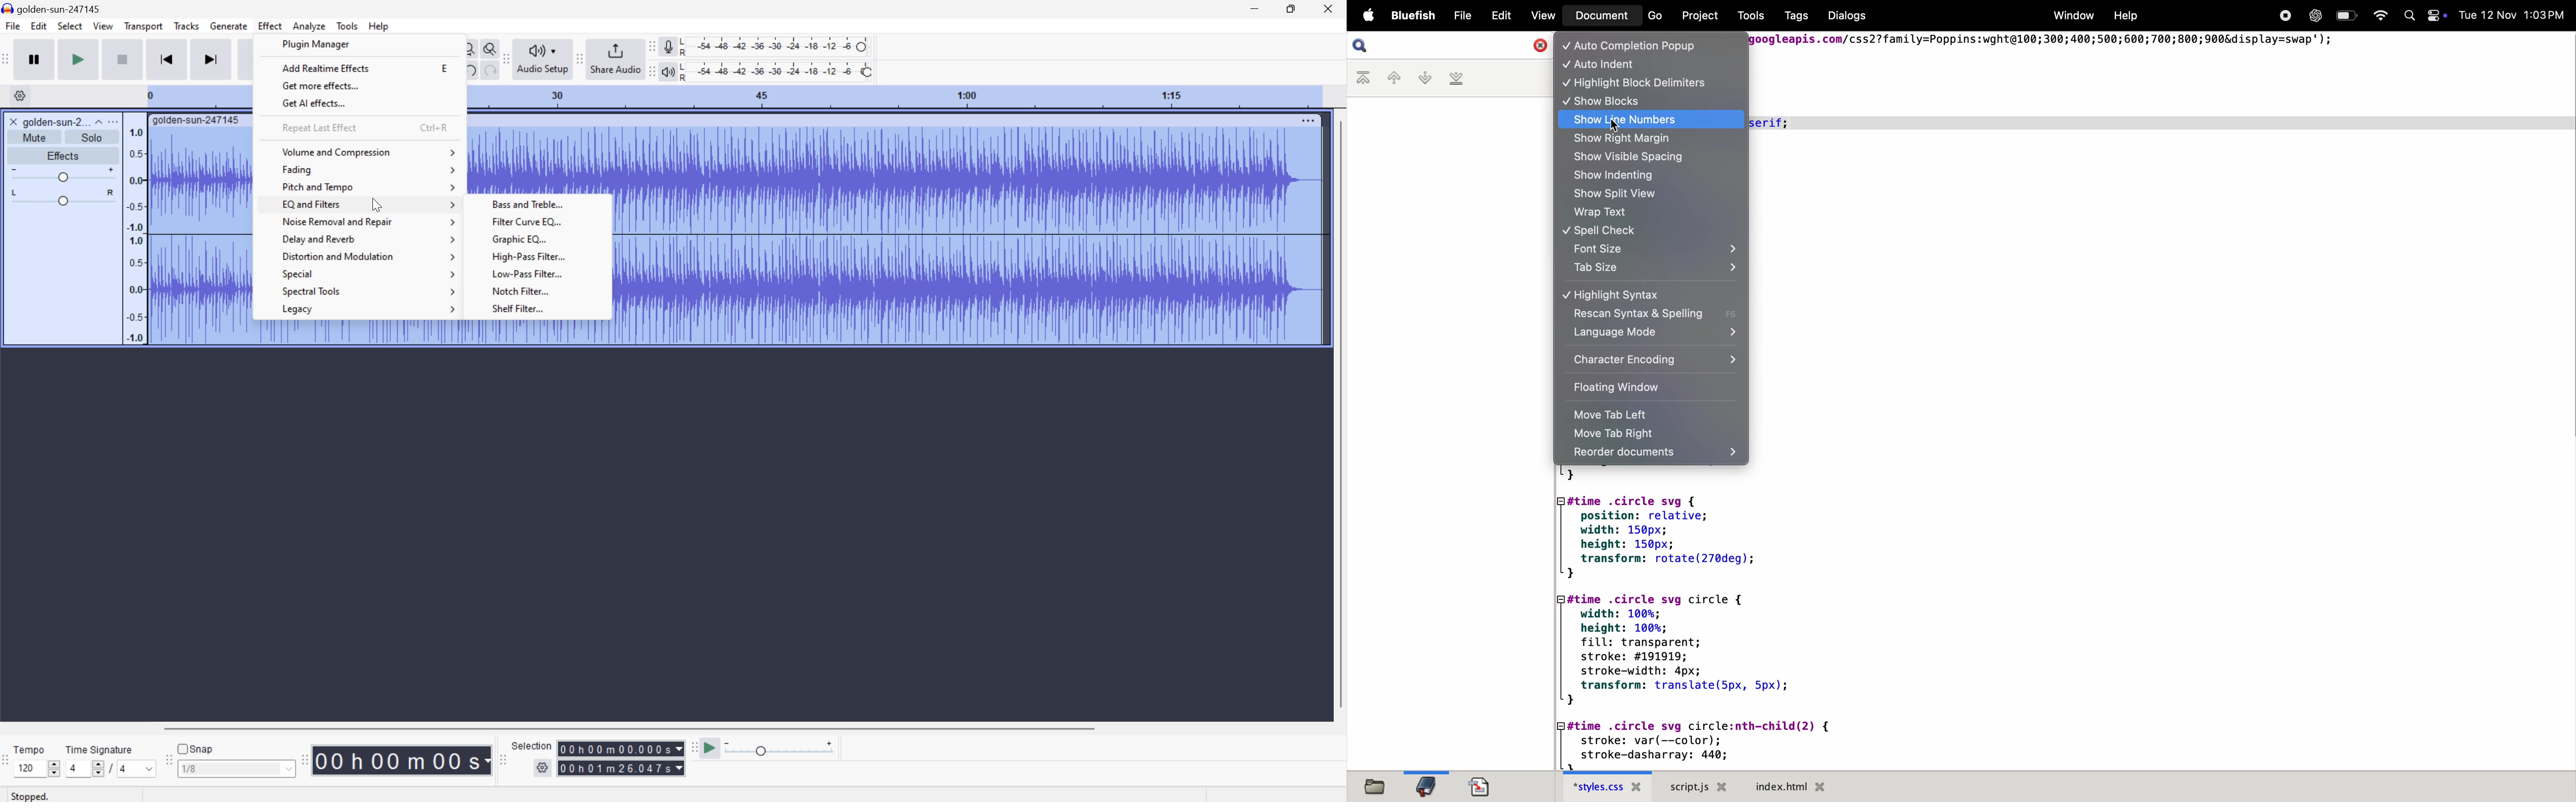 The height and width of the screenshot is (812, 2576). Describe the element at coordinates (1615, 129) in the screenshot. I see `cursor` at that location.